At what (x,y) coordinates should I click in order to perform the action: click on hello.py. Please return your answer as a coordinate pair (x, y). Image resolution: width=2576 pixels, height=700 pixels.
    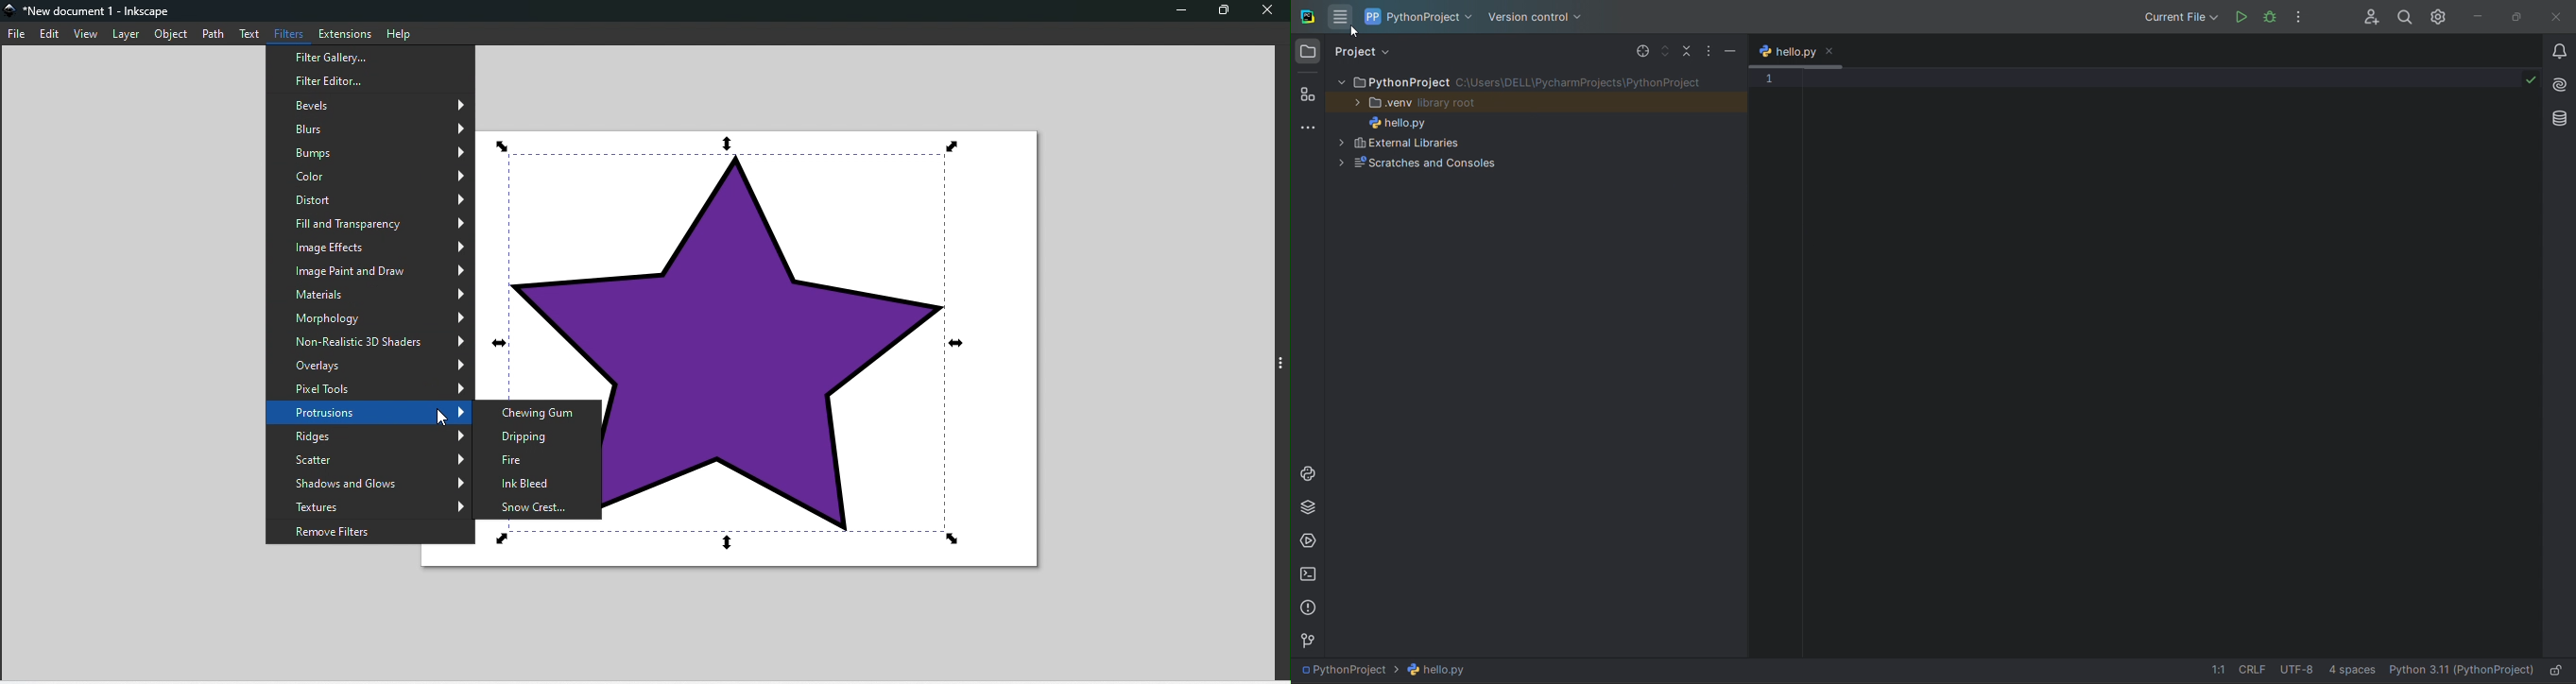
    Looking at the image, I should click on (1423, 120).